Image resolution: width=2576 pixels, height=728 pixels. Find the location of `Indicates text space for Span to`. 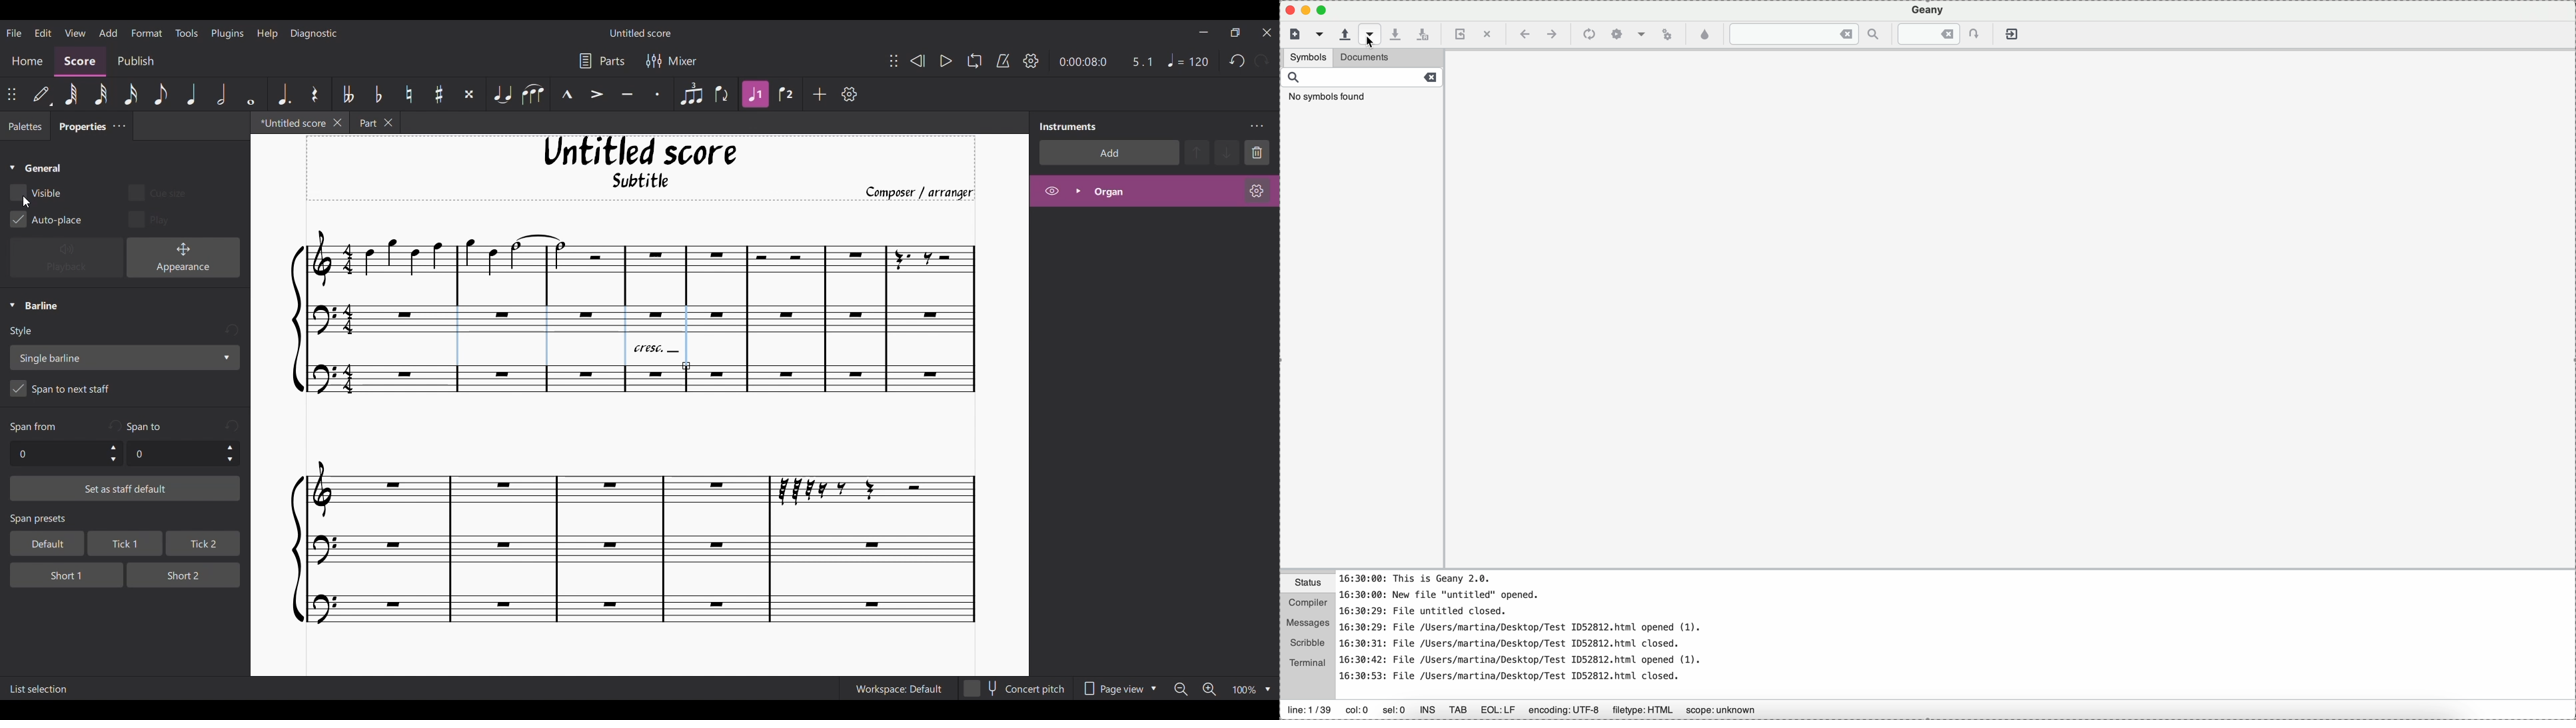

Indicates text space for Span to is located at coordinates (147, 427).